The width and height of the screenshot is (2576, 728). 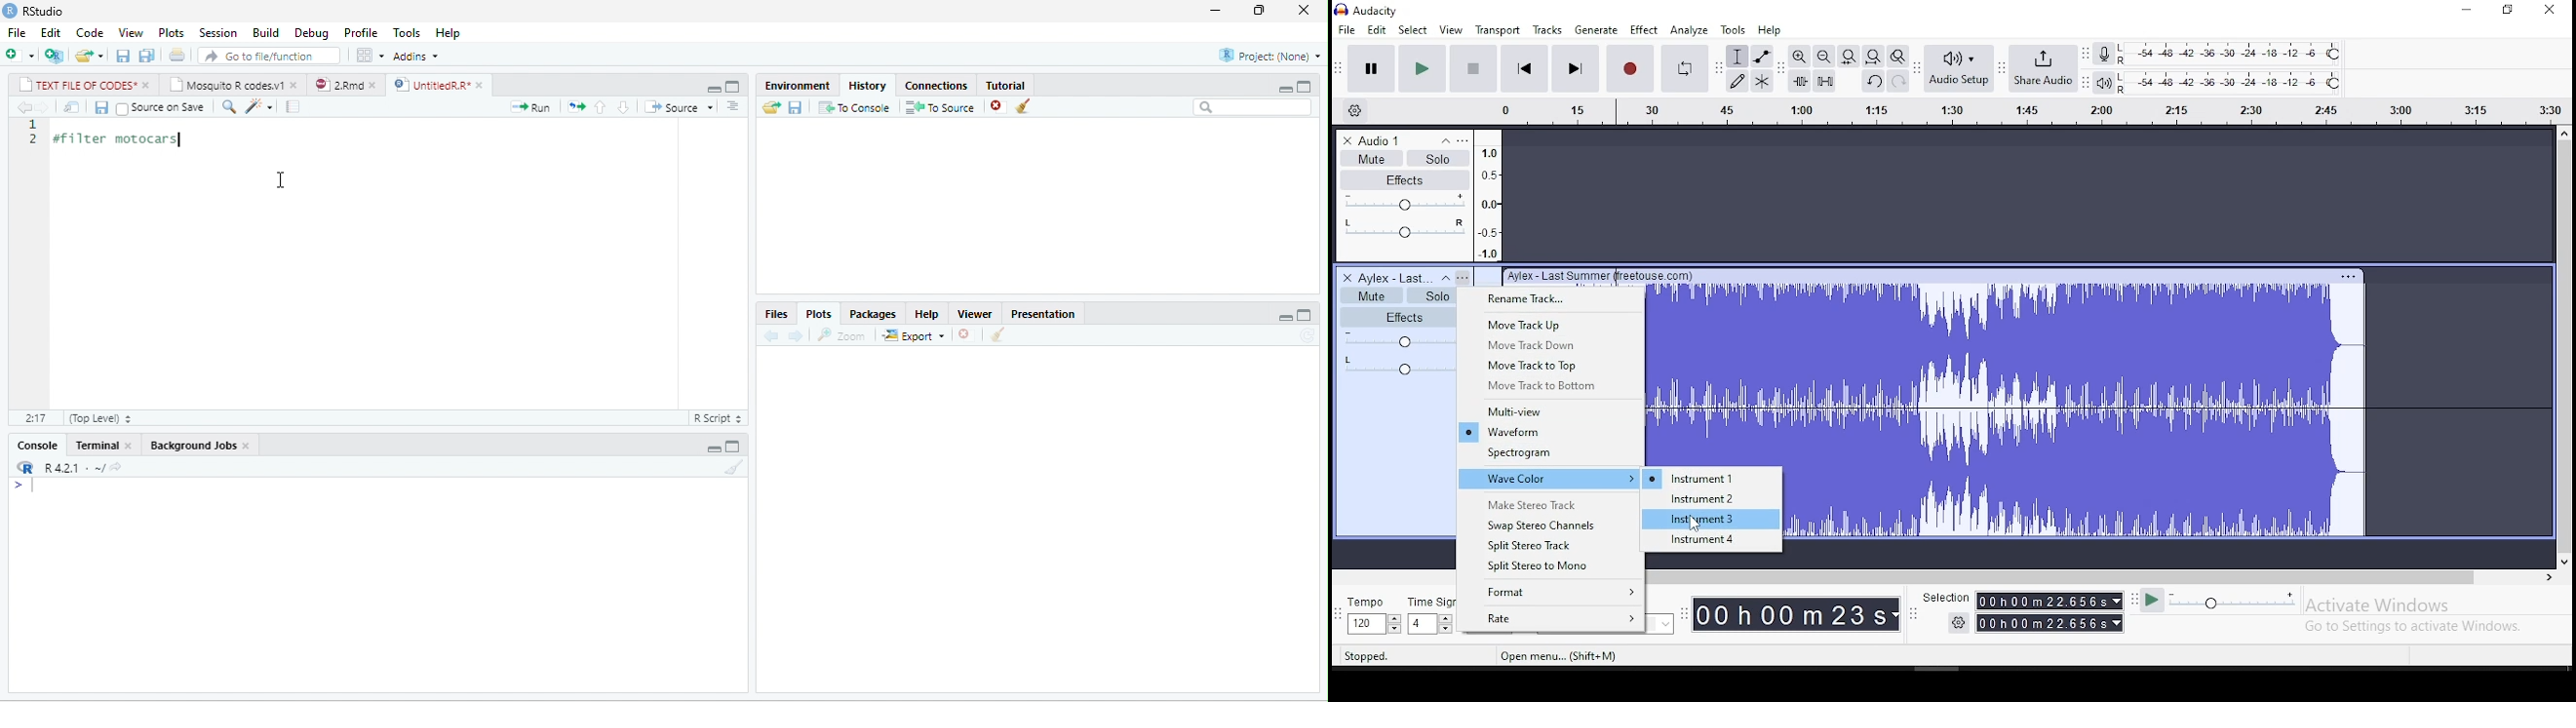 I want to click on close file, so click(x=1000, y=107).